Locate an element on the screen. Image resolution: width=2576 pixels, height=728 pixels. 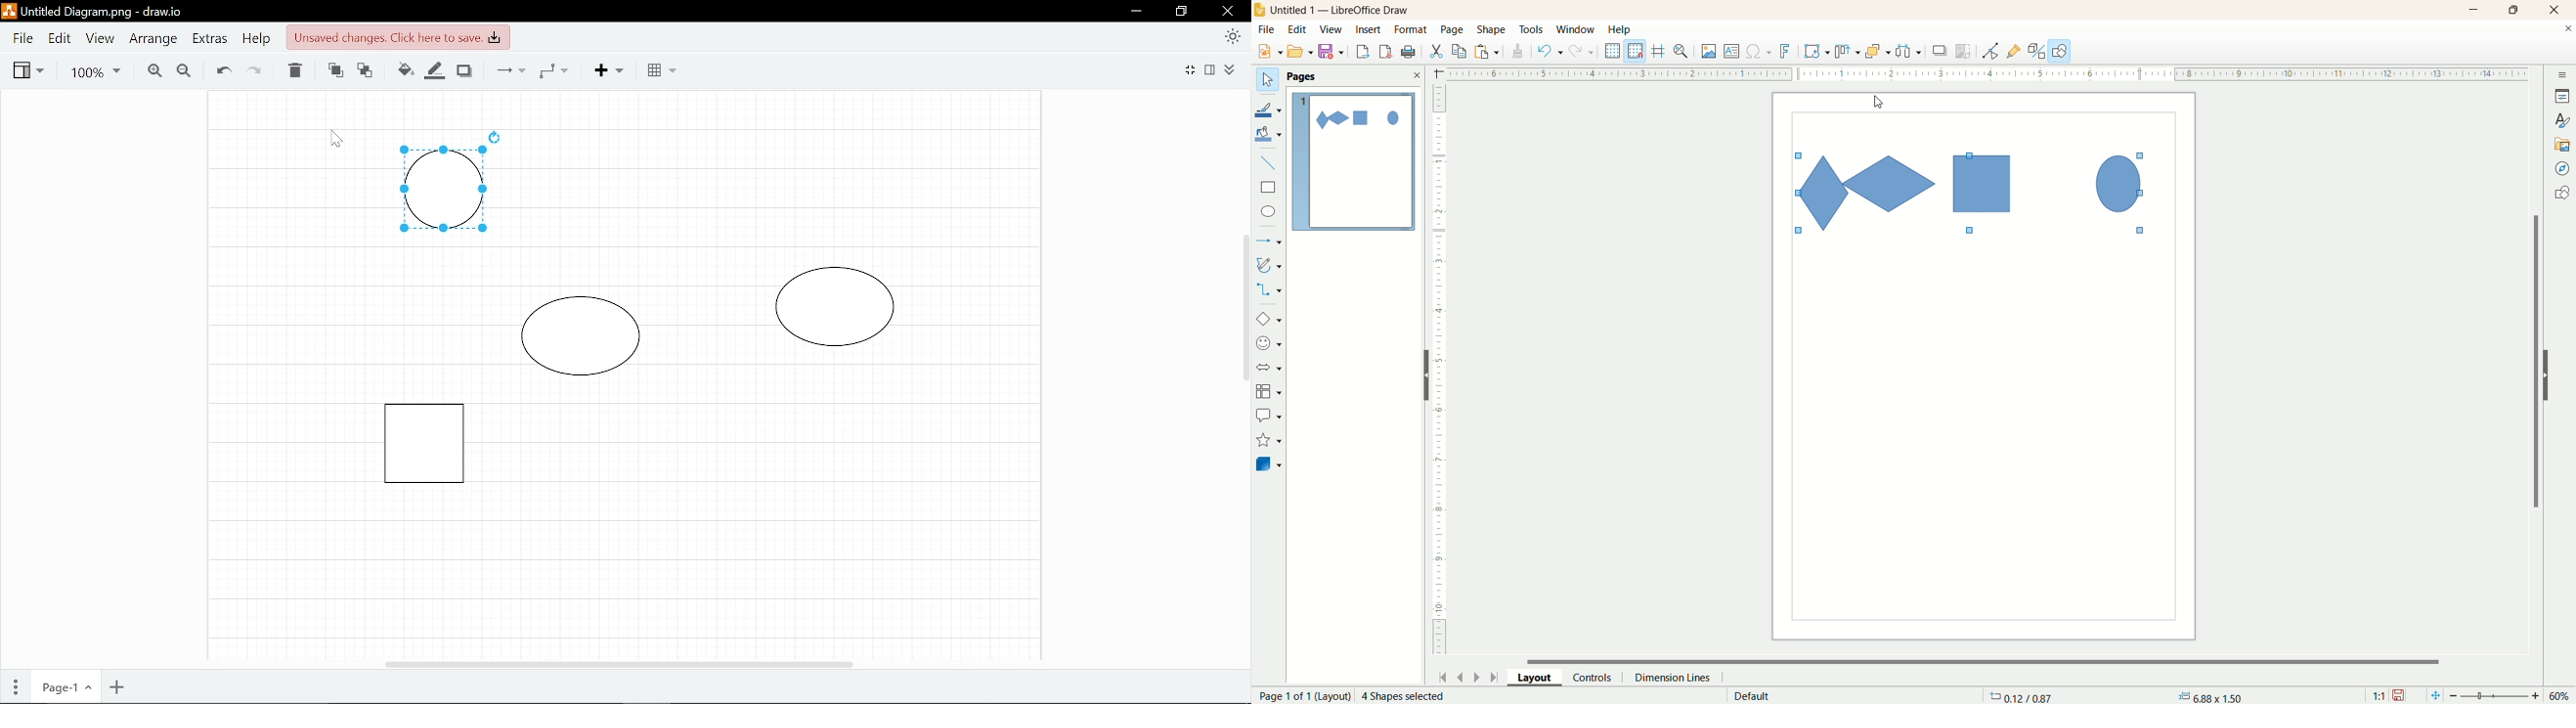
open is located at coordinates (1300, 51).